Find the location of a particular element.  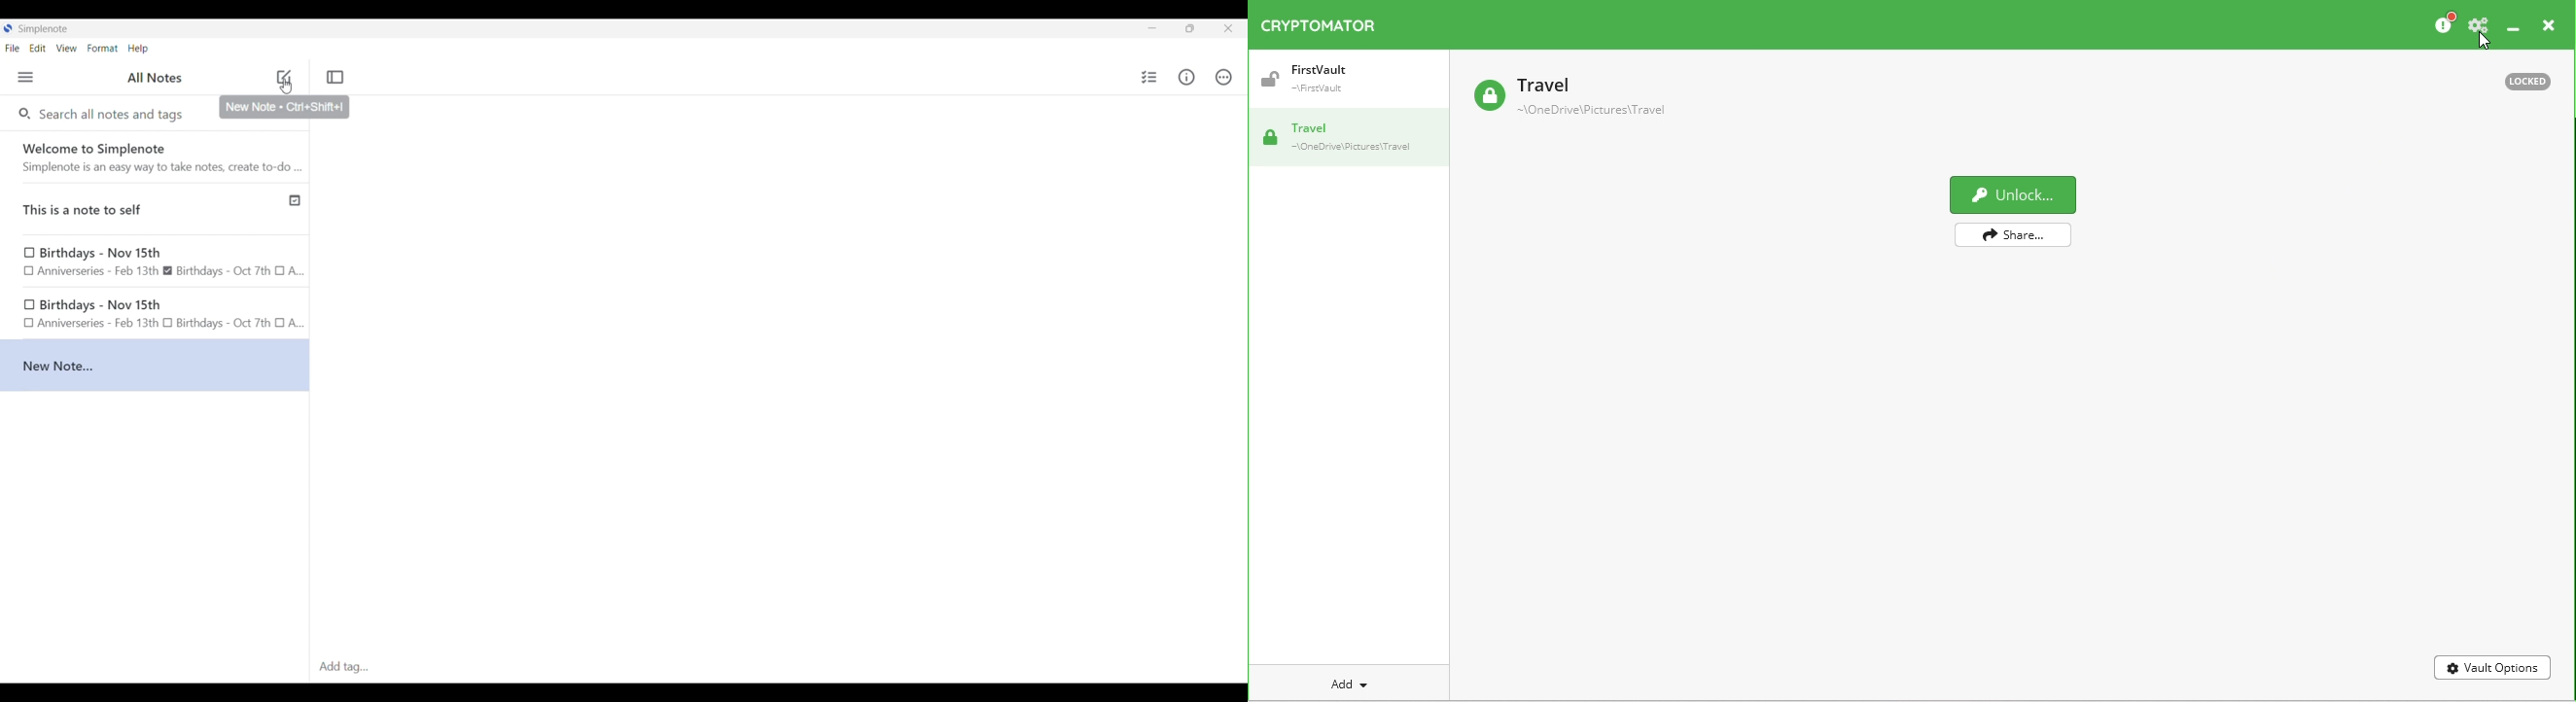

Help menu is located at coordinates (138, 48).